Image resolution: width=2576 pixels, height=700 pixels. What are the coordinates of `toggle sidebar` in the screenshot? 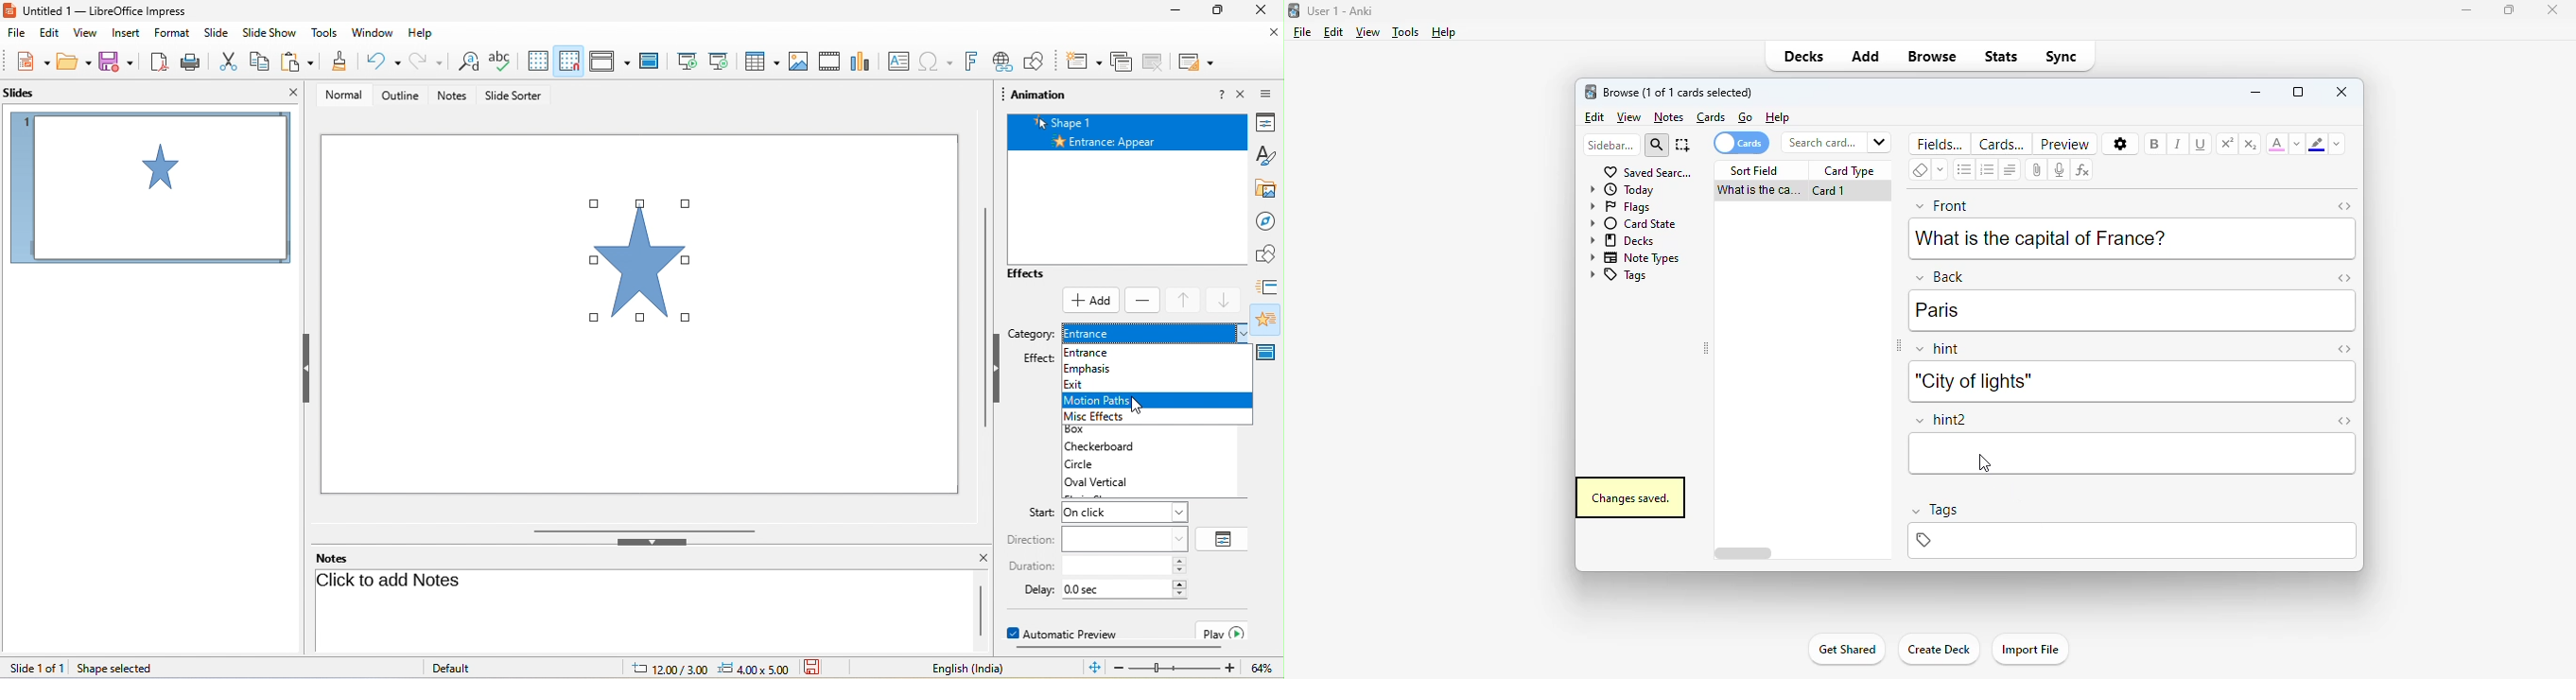 It's located at (1897, 346).